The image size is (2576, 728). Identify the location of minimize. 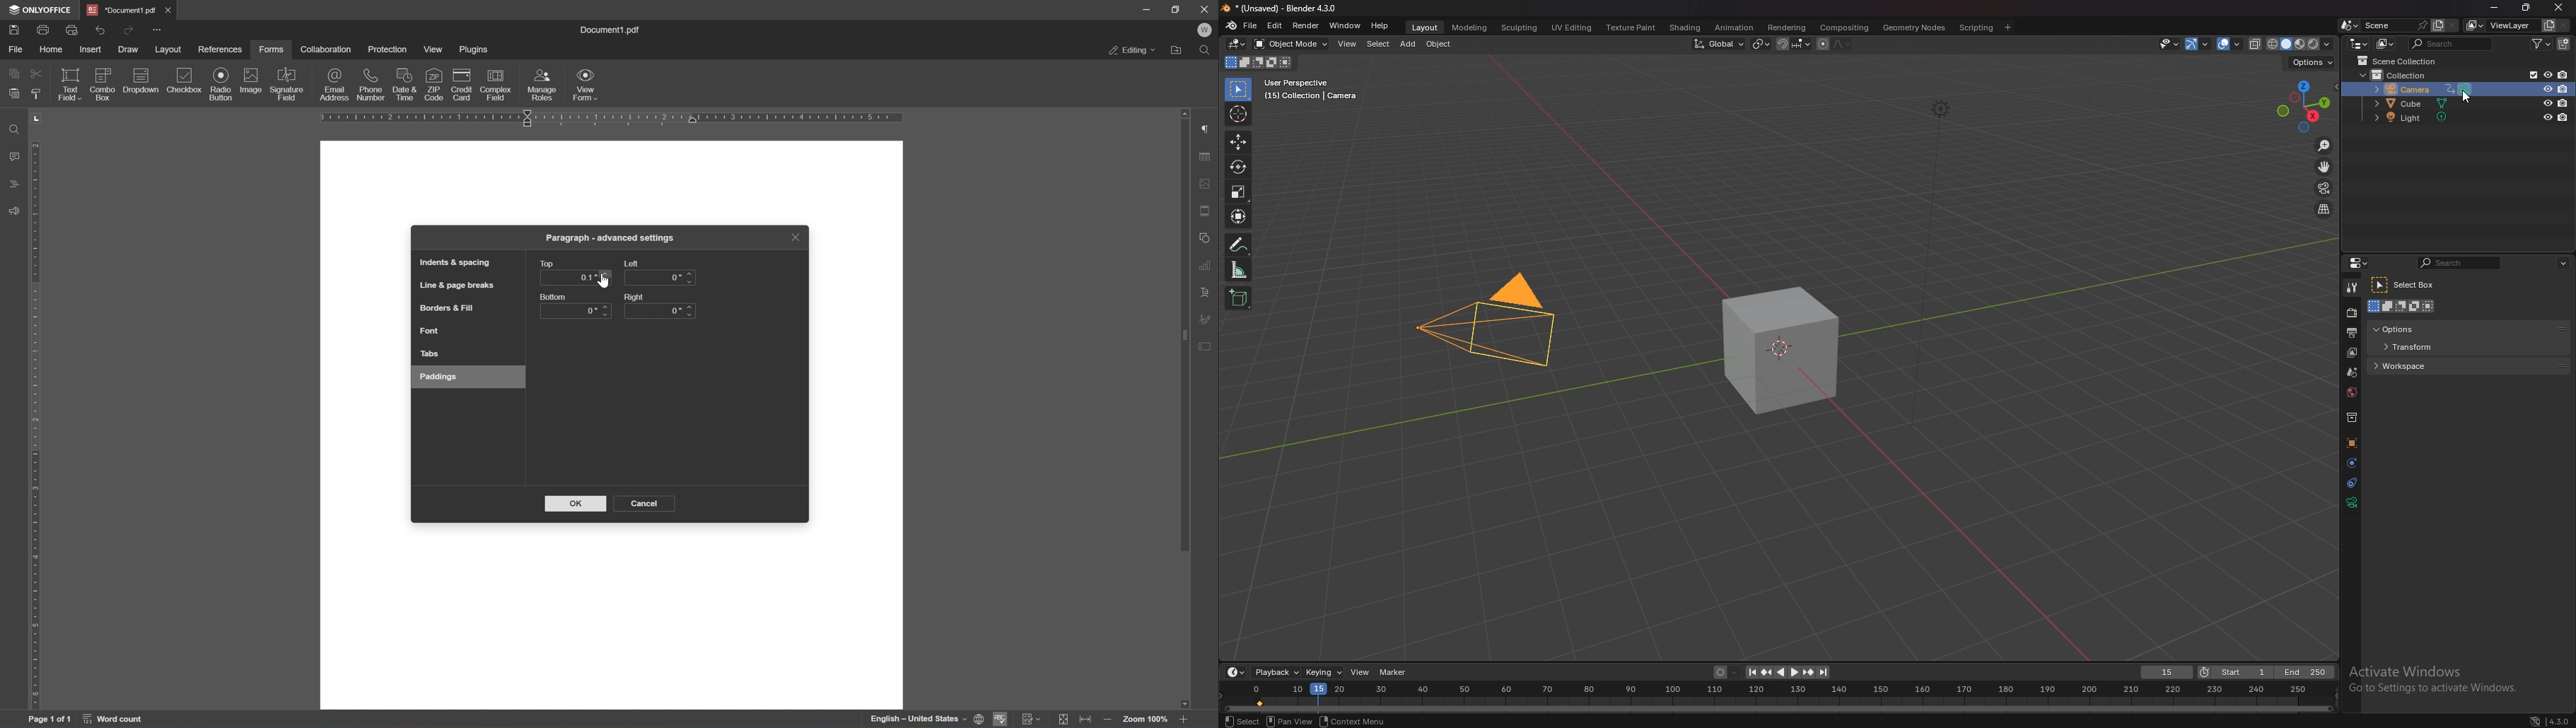
(2496, 8).